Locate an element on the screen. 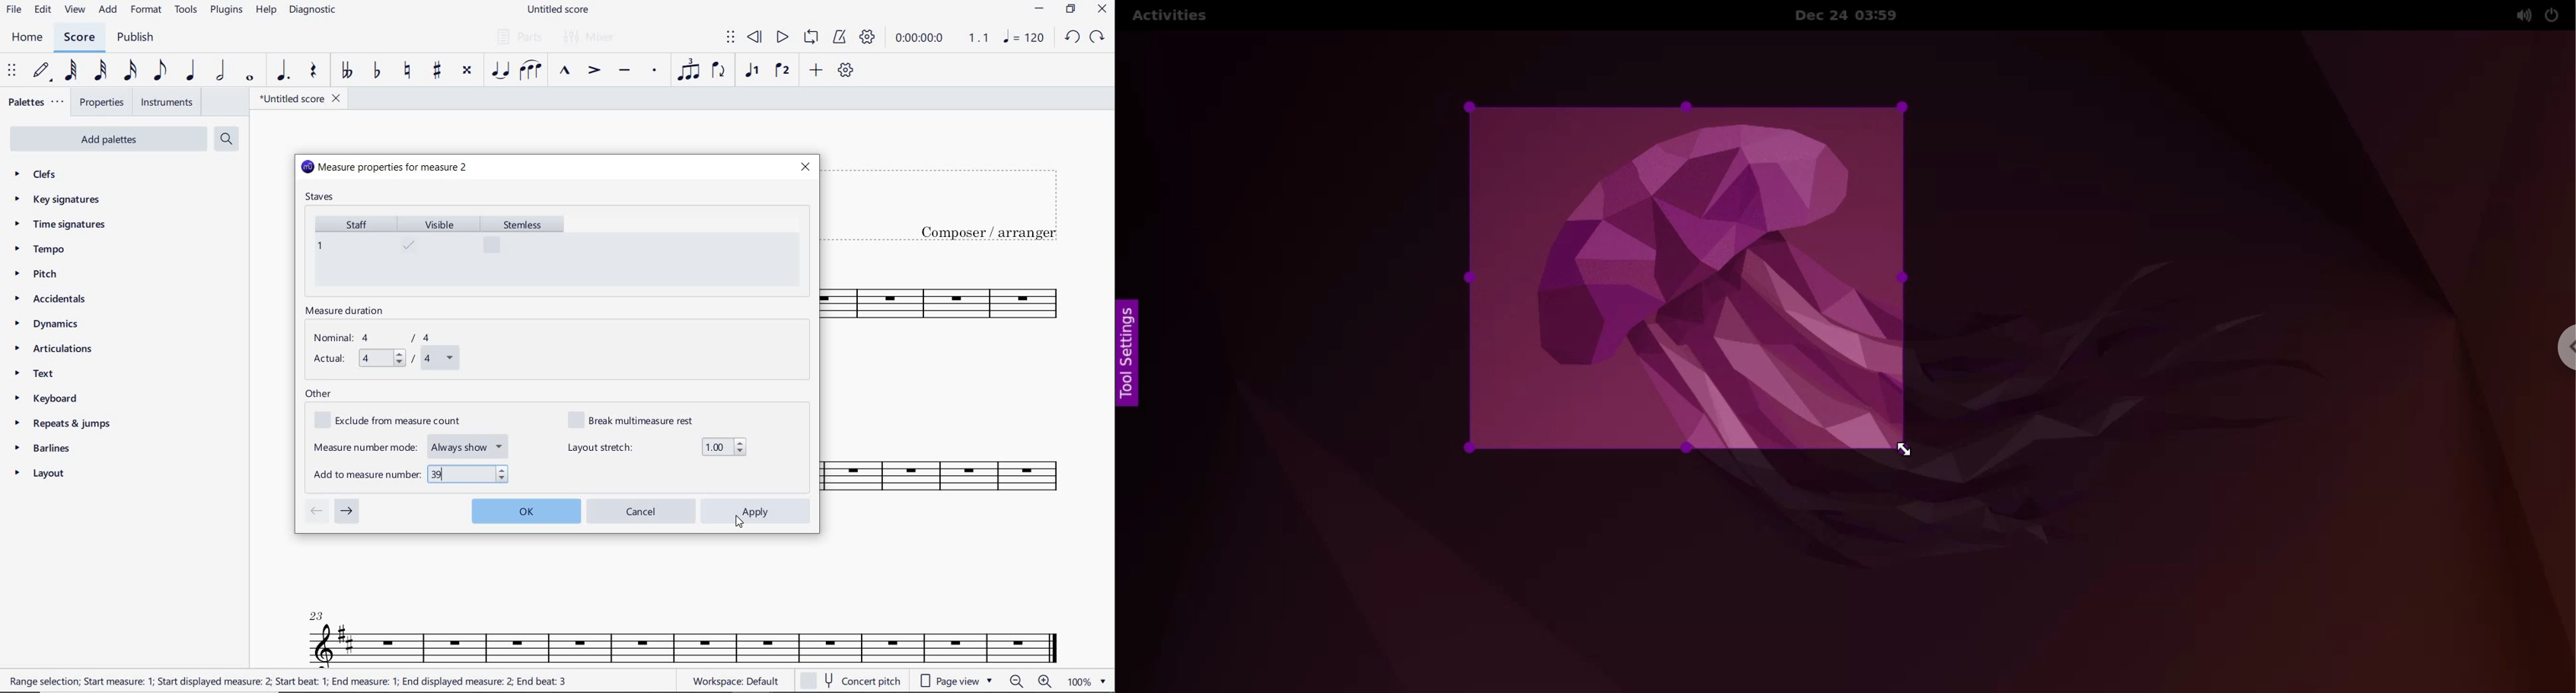 This screenshot has height=700, width=2576. METRONOME is located at coordinates (839, 37).